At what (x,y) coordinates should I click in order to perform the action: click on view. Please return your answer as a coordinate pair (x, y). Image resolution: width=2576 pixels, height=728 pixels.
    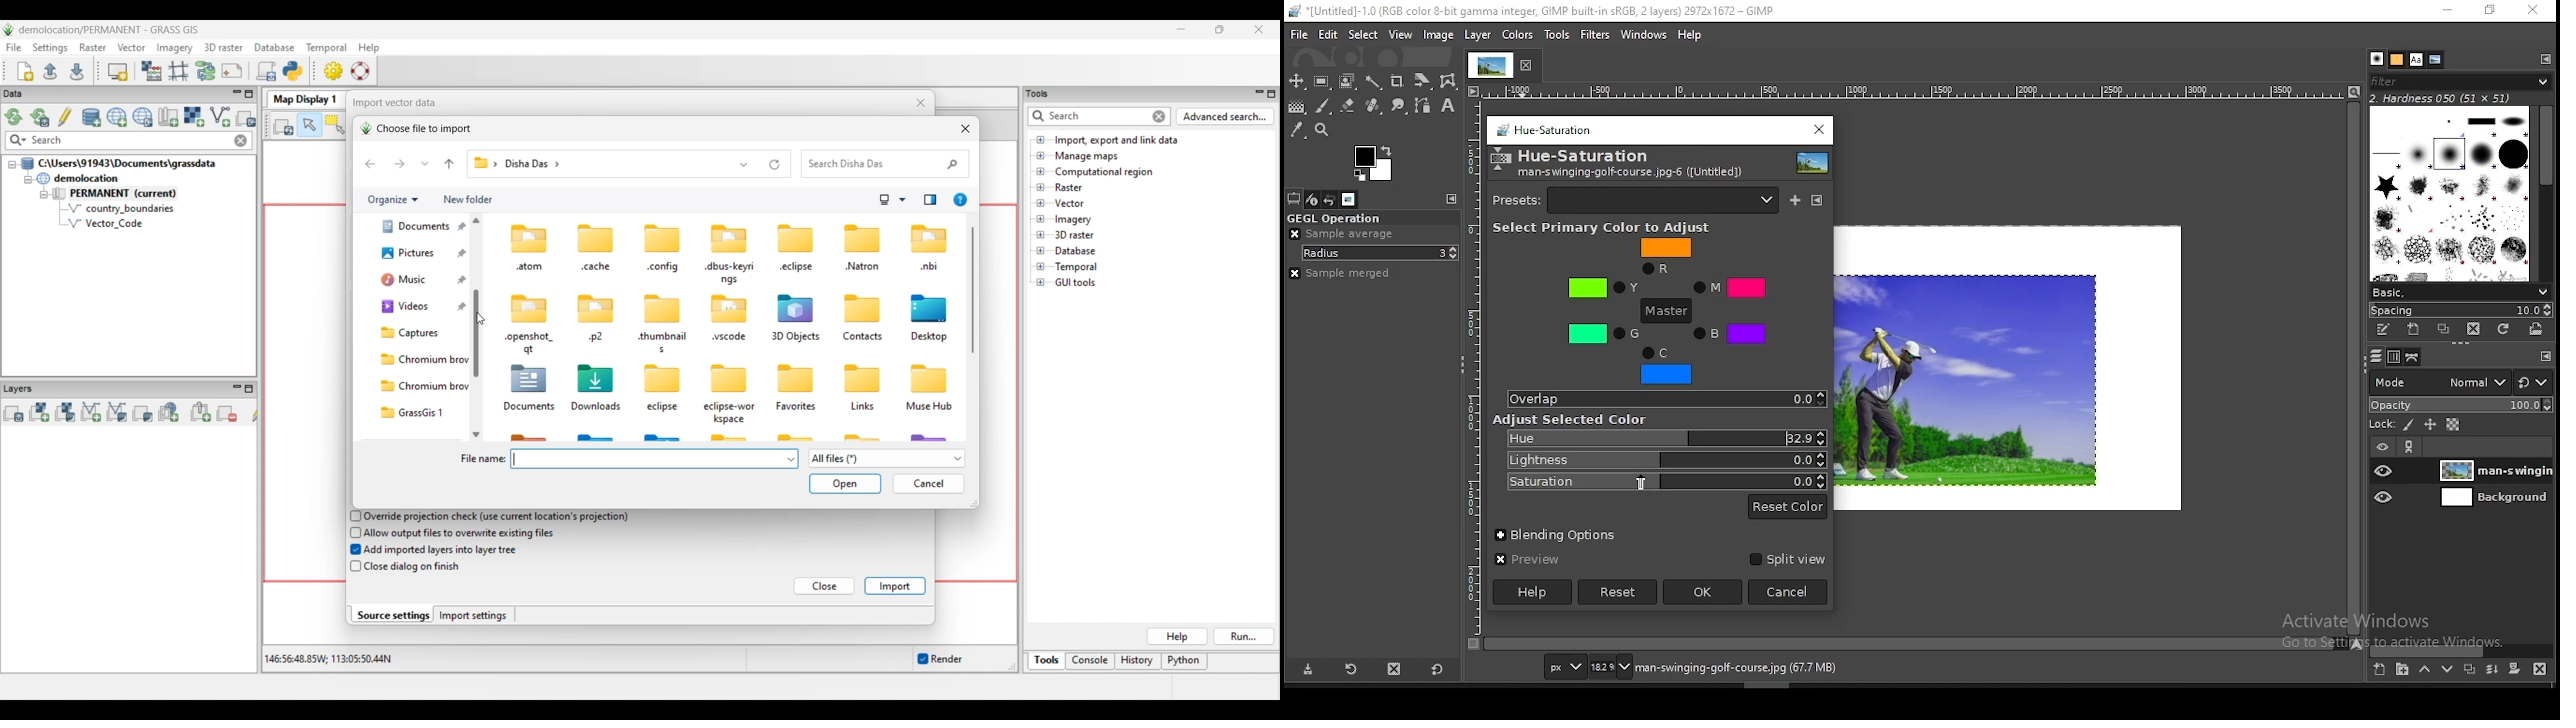
    Looking at the image, I should click on (1400, 35).